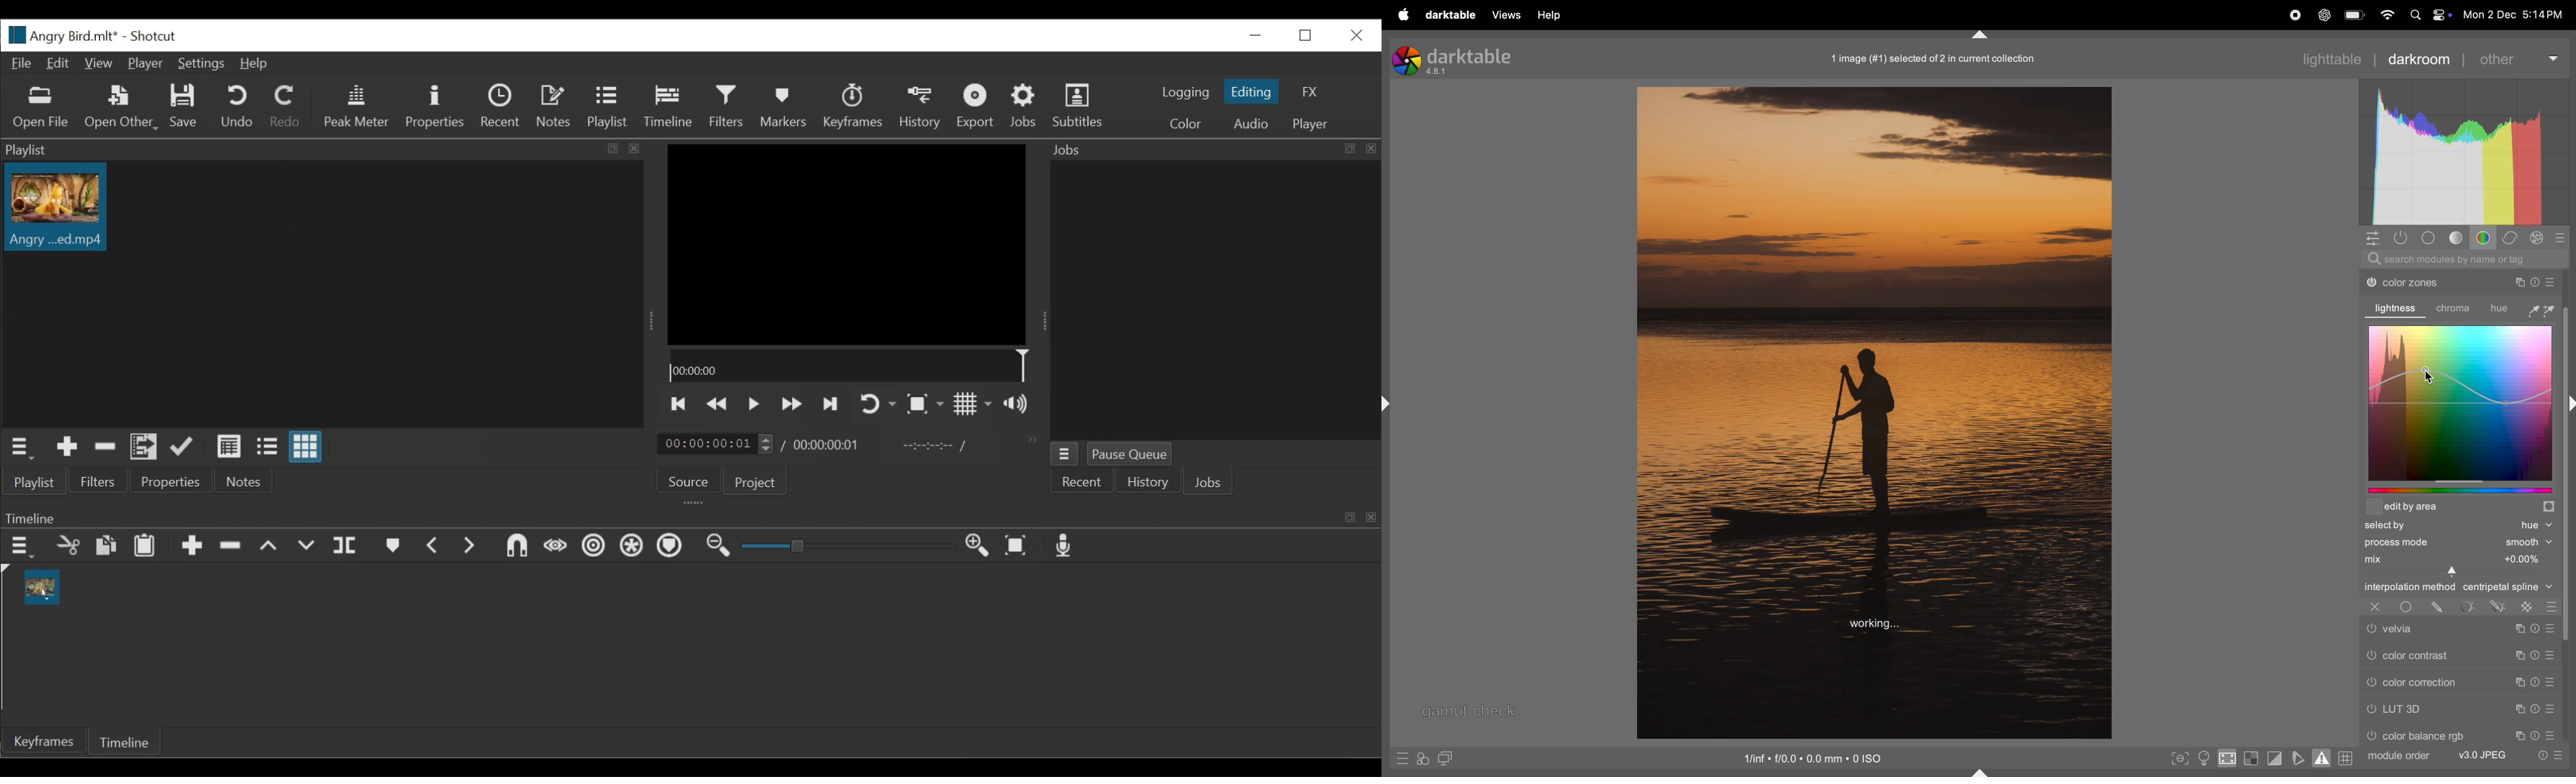 This screenshot has height=784, width=2576. What do you see at coordinates (2433, 734) in the screenshot?
I see `color rgb balance` at bounding box center [2433, 734].